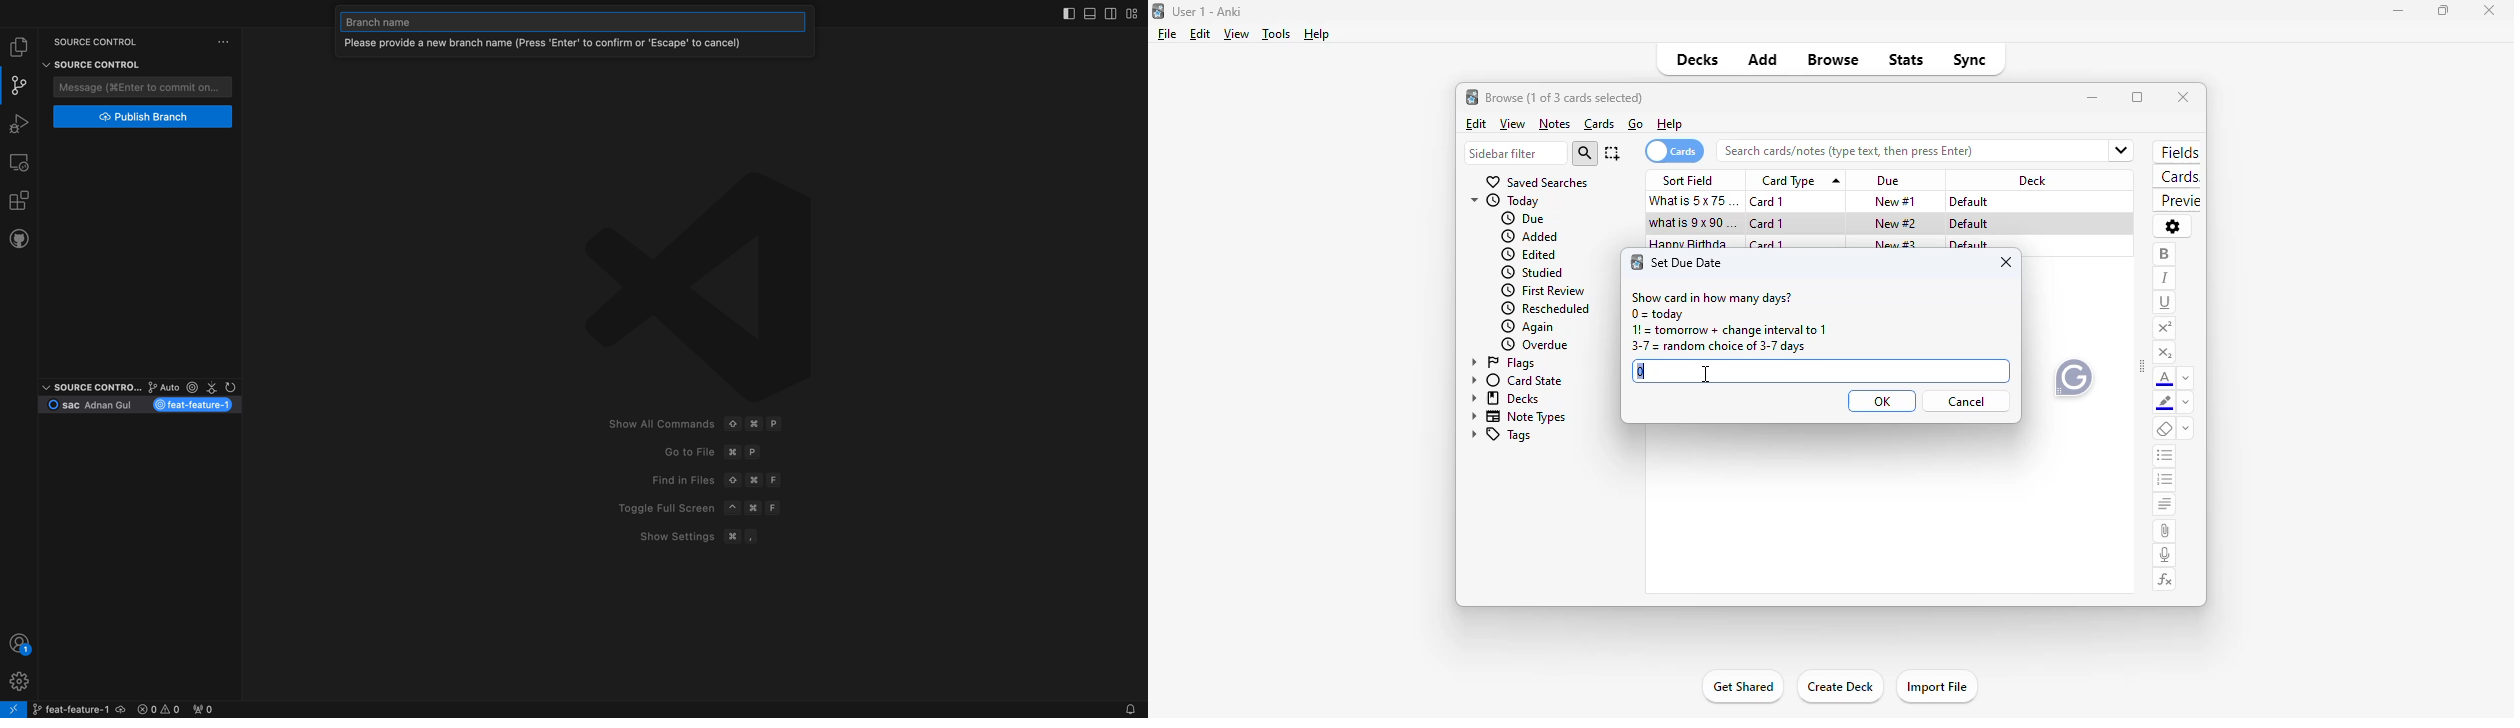  Describe the element at coordinates (21, 86) in the screenshot. I see `git` at that location.